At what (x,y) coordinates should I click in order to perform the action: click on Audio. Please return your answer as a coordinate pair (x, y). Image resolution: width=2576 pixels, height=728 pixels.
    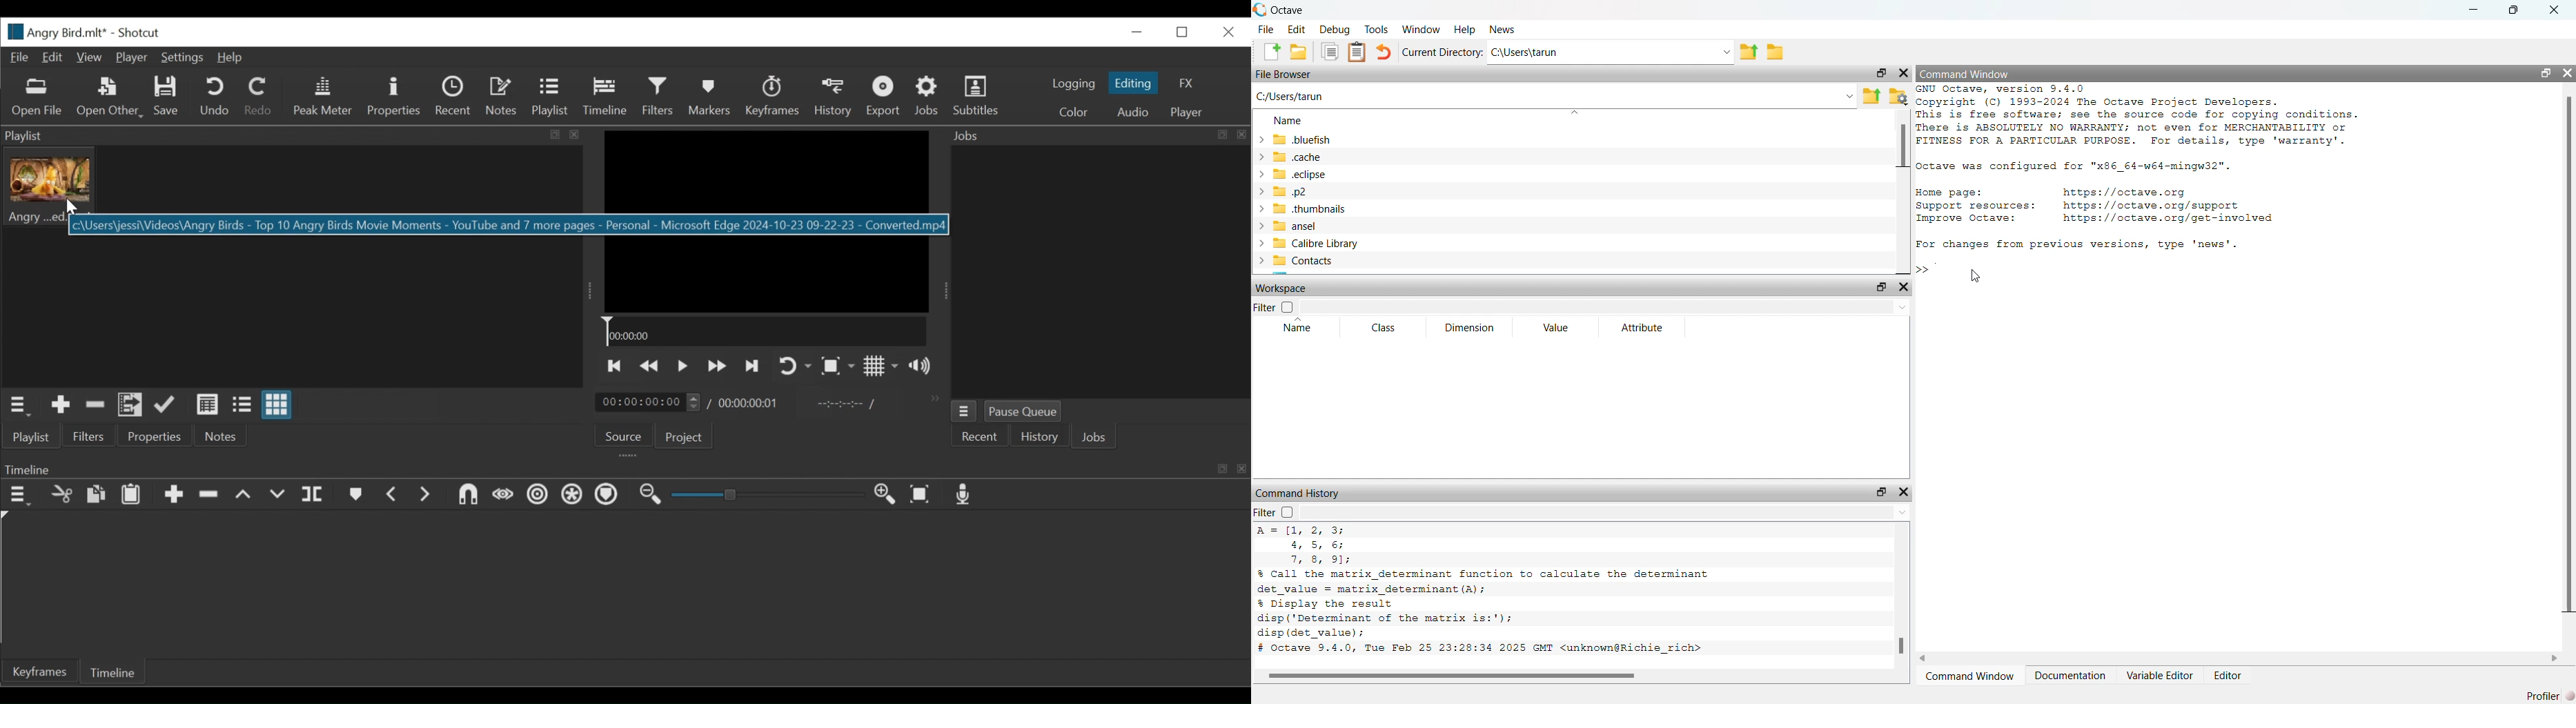
    Looking at the image, I should click on (1132, 112).